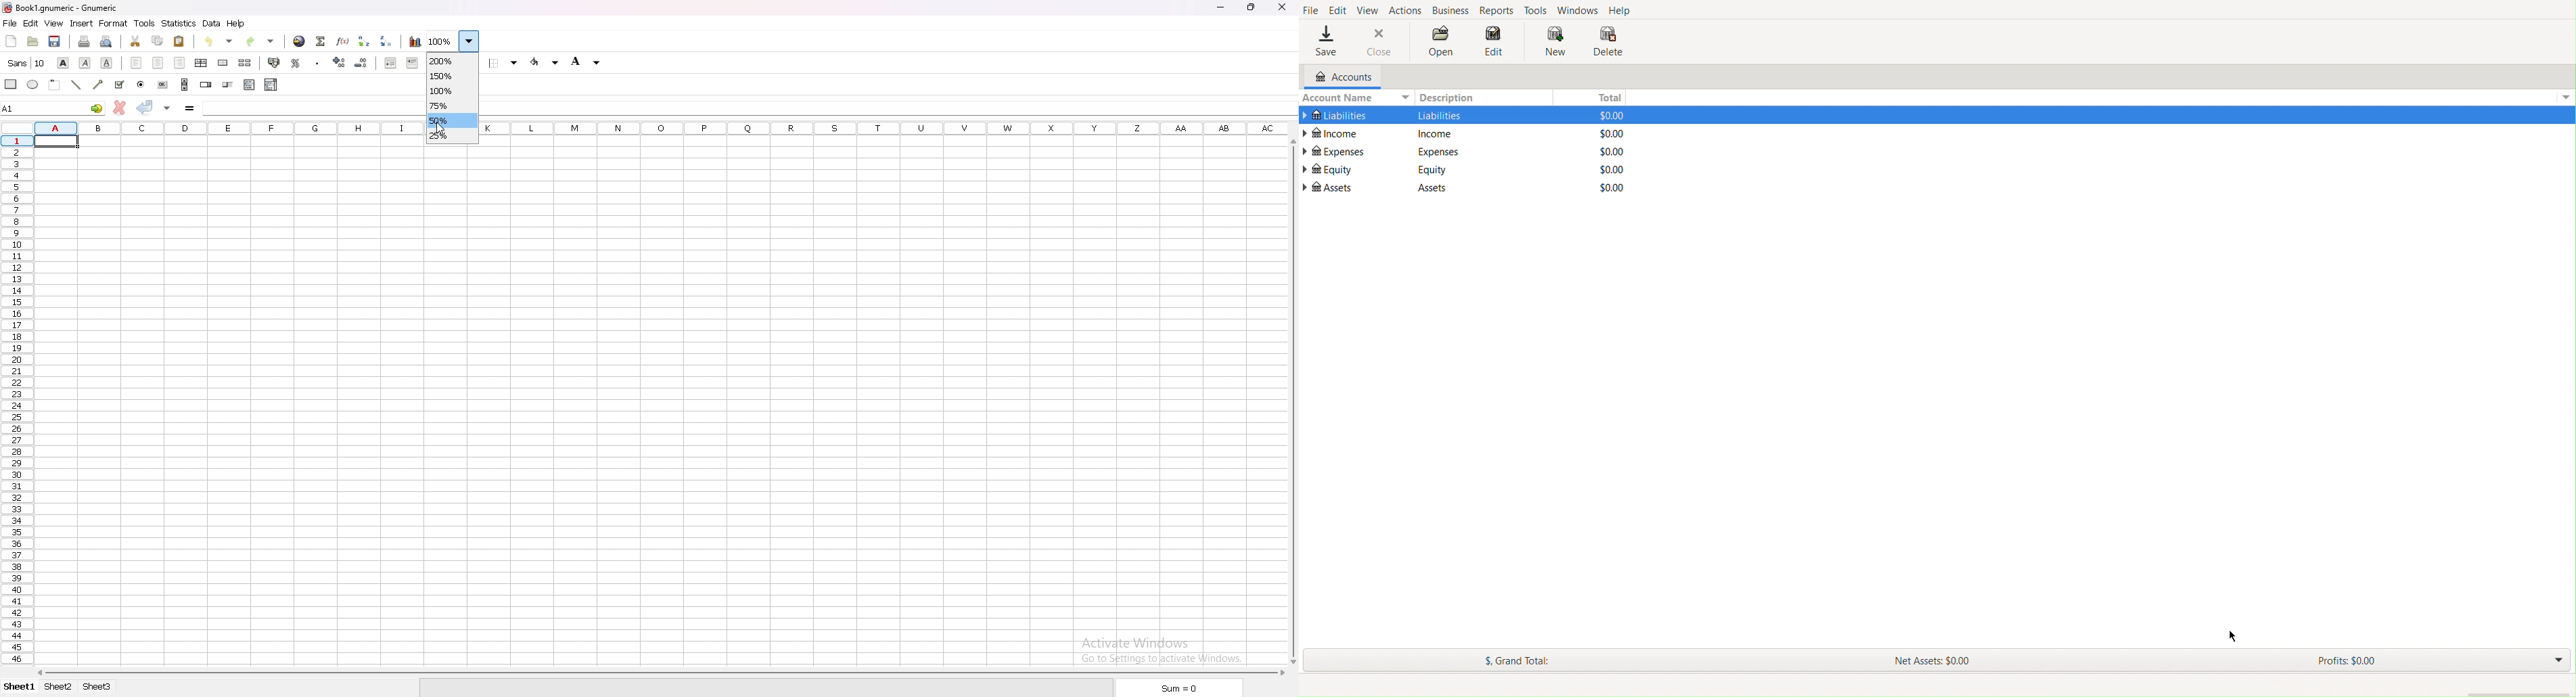  Describe the element at coordinates (275, 41) in the screenshot. I see `Drop down` at that location.